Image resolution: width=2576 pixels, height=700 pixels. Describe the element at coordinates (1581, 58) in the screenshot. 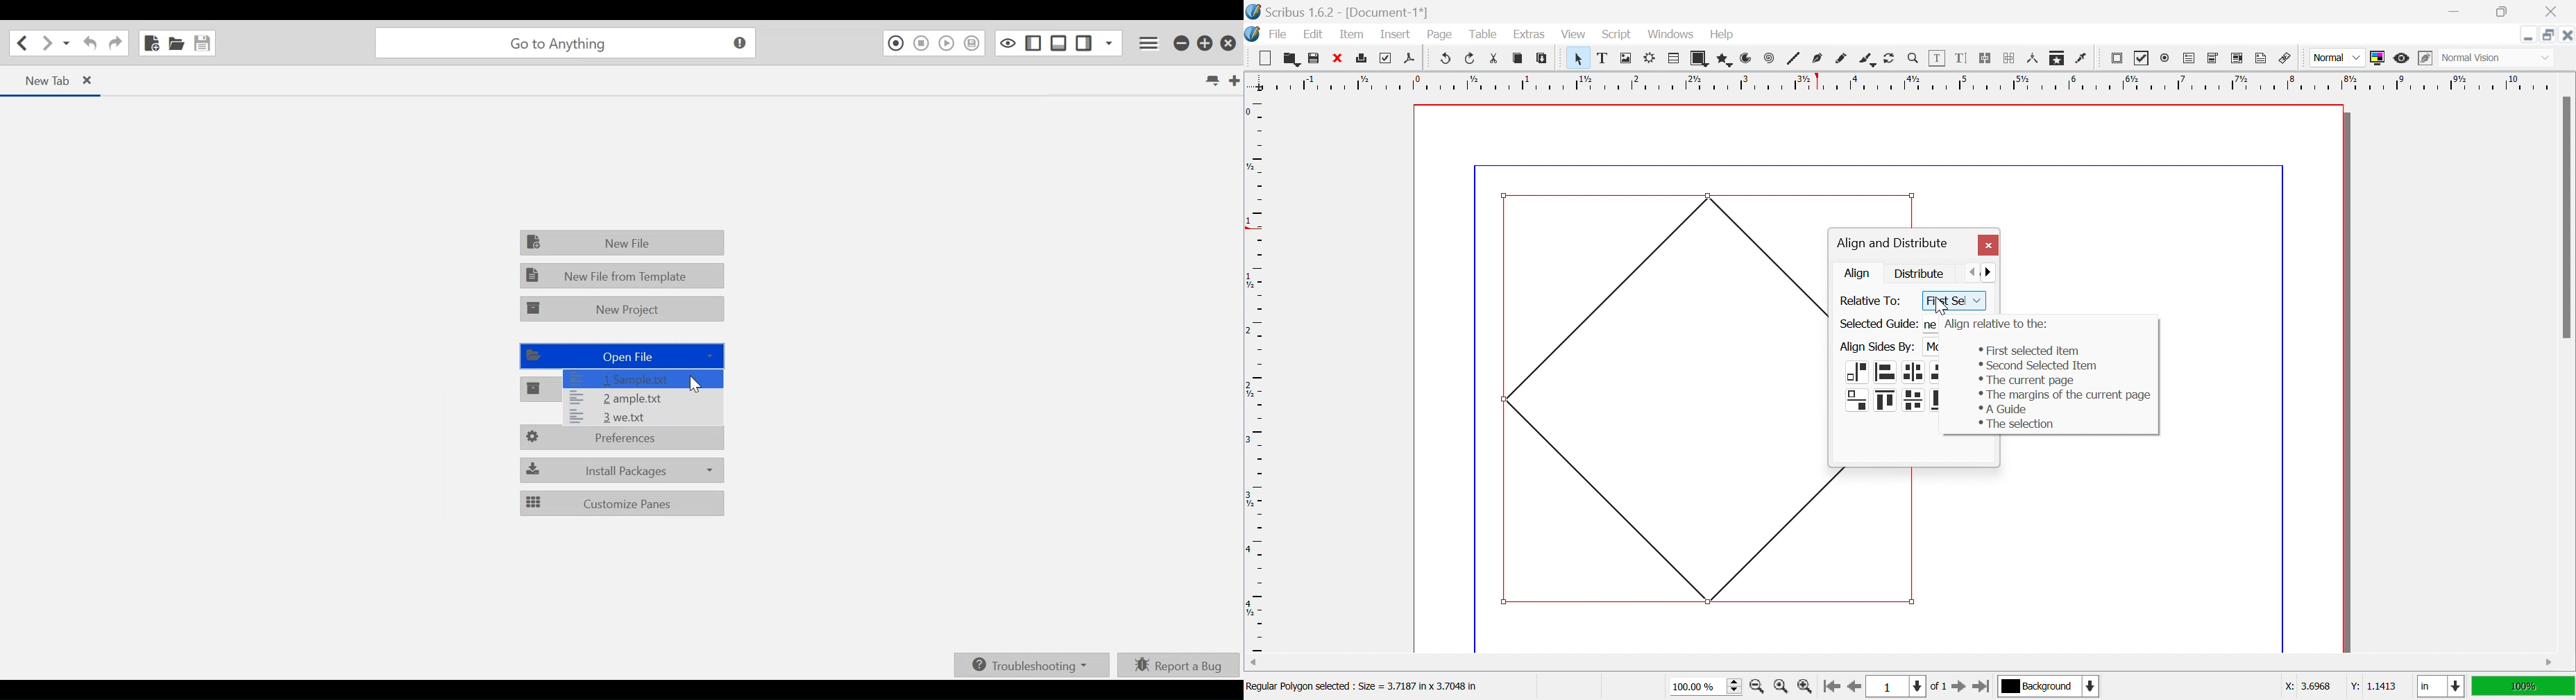

I see `Select item` at that location.